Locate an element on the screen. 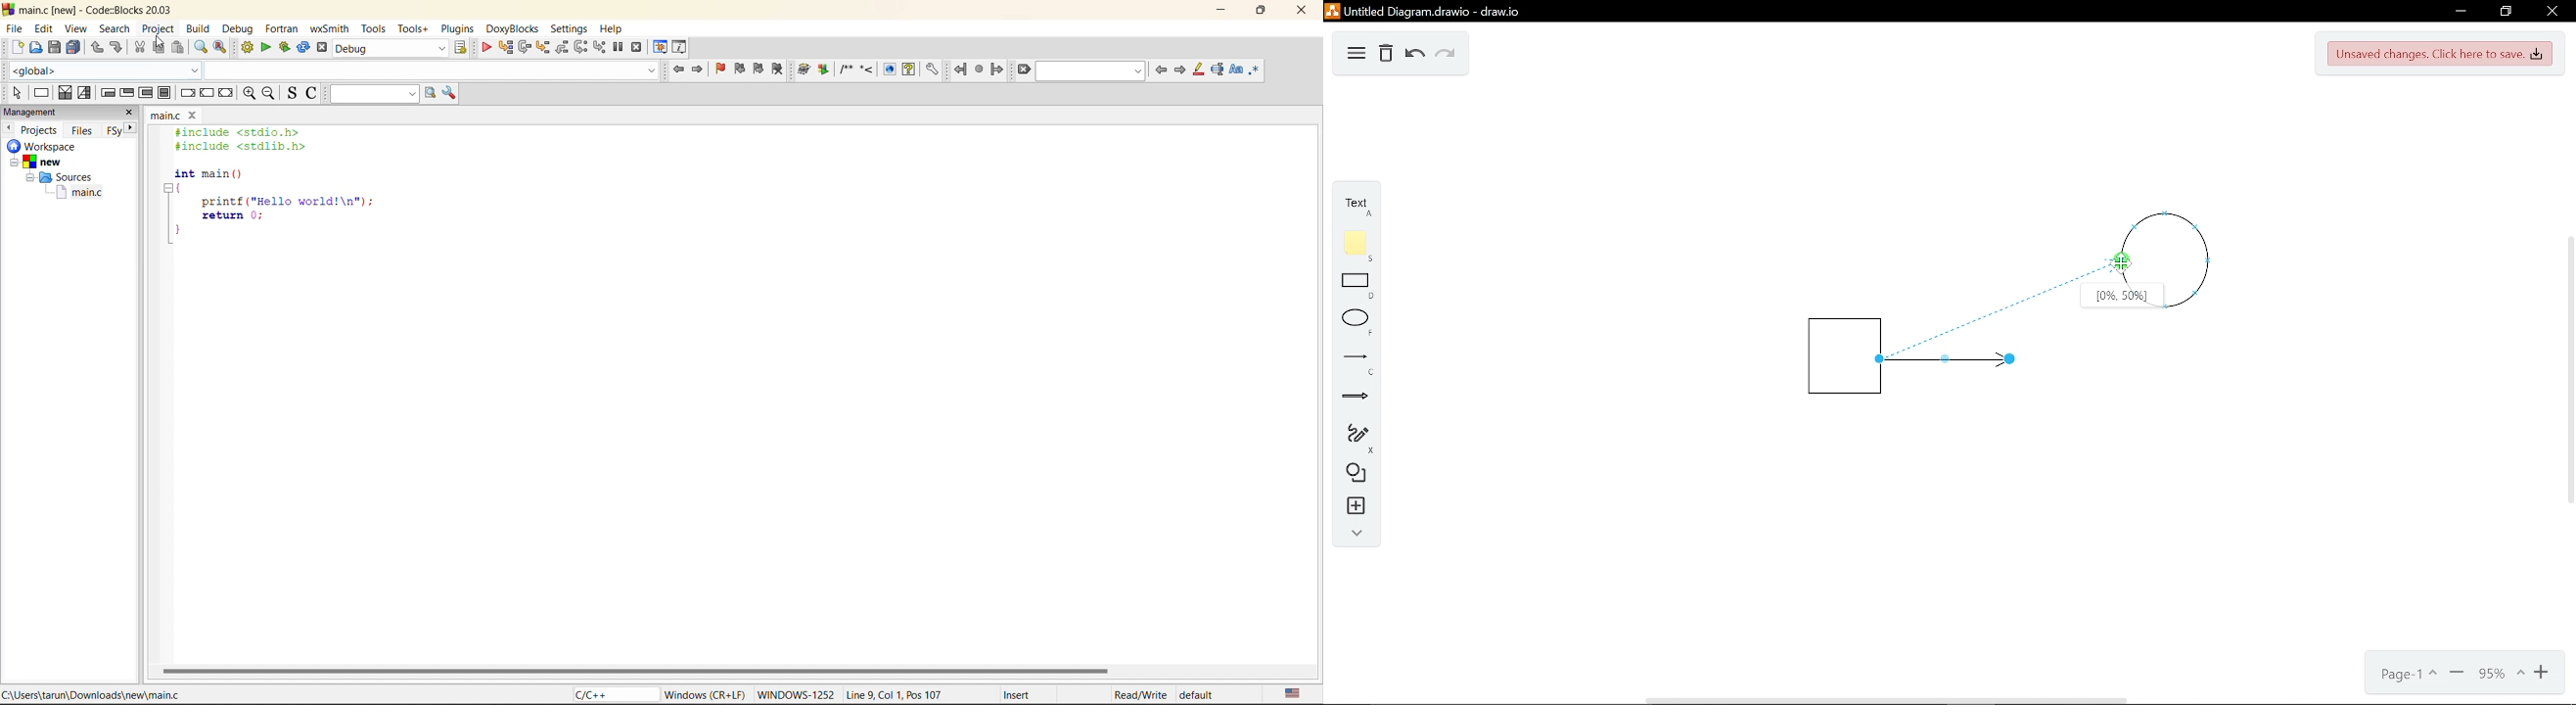 The image size is (2576, 728). last jump is located at coordinates (979, 70).